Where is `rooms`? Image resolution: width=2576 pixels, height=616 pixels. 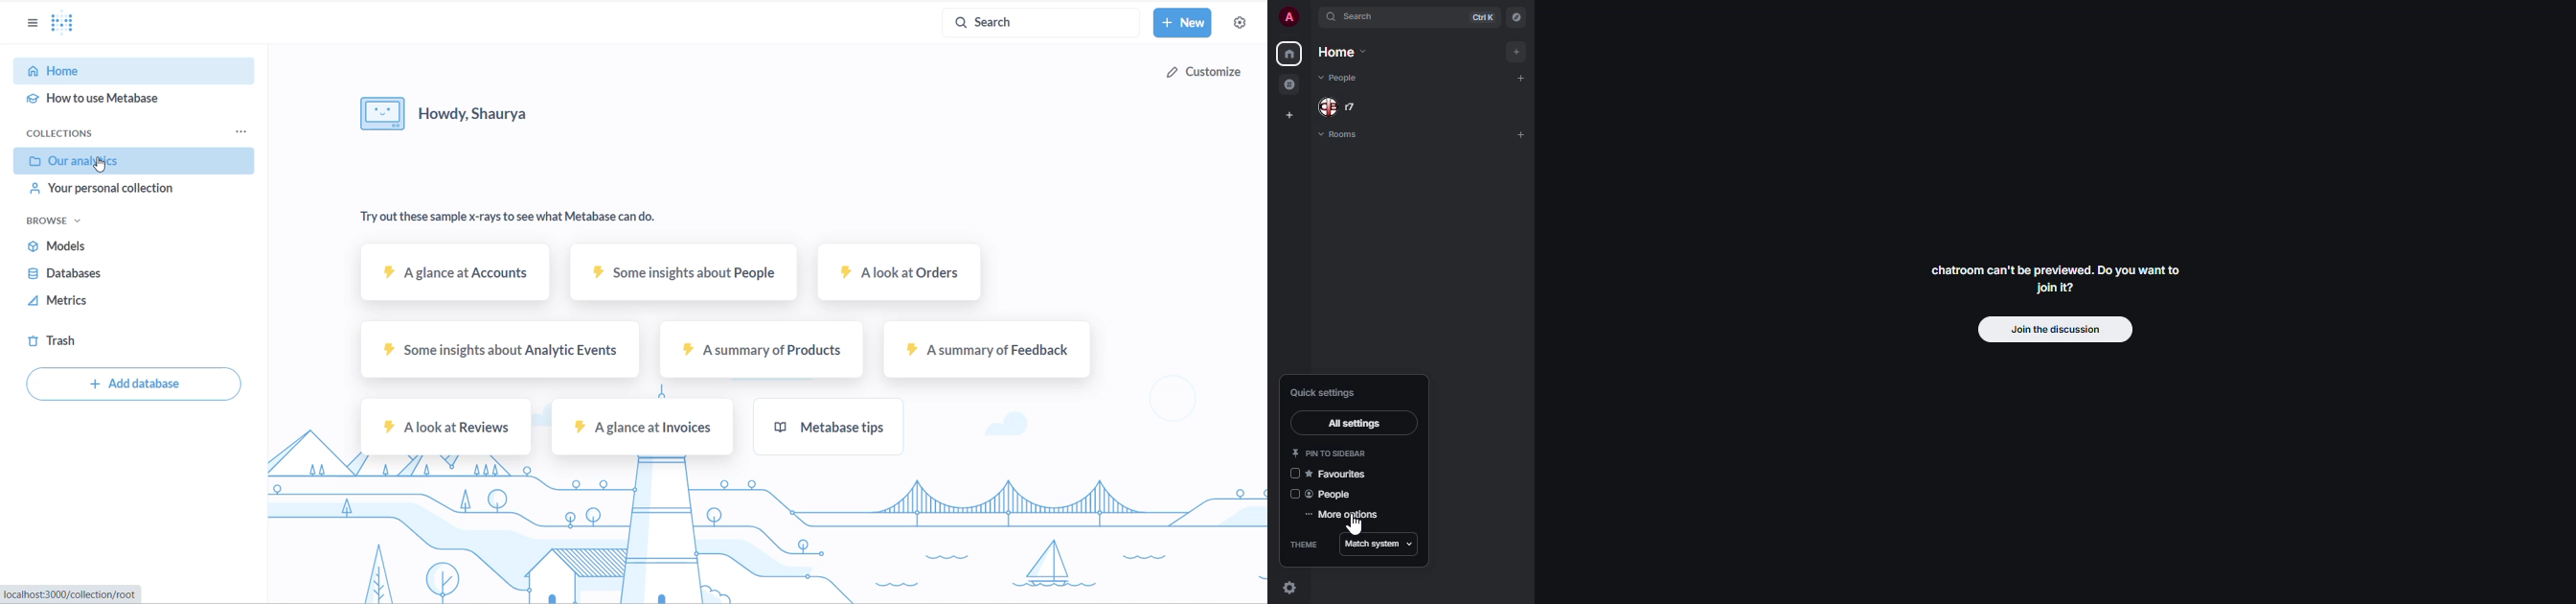 rooms is located at coordinates (1346, 135).